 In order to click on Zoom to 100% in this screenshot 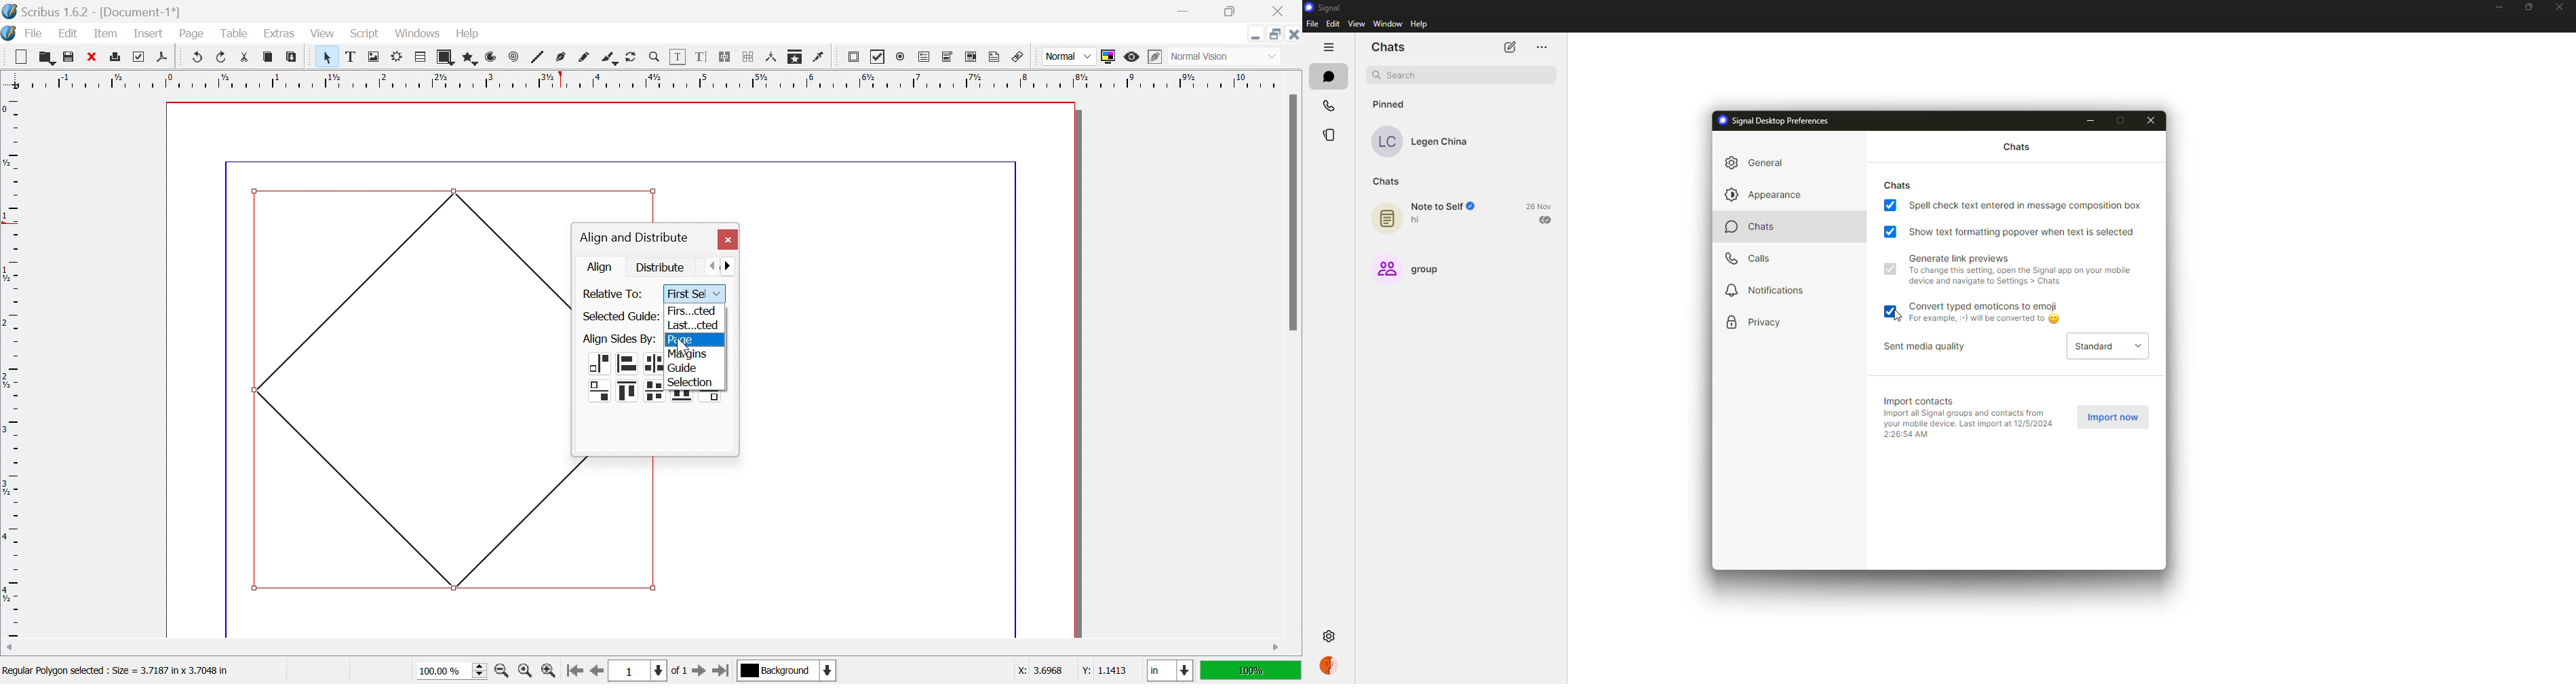, I will do `click(527, 672)`.